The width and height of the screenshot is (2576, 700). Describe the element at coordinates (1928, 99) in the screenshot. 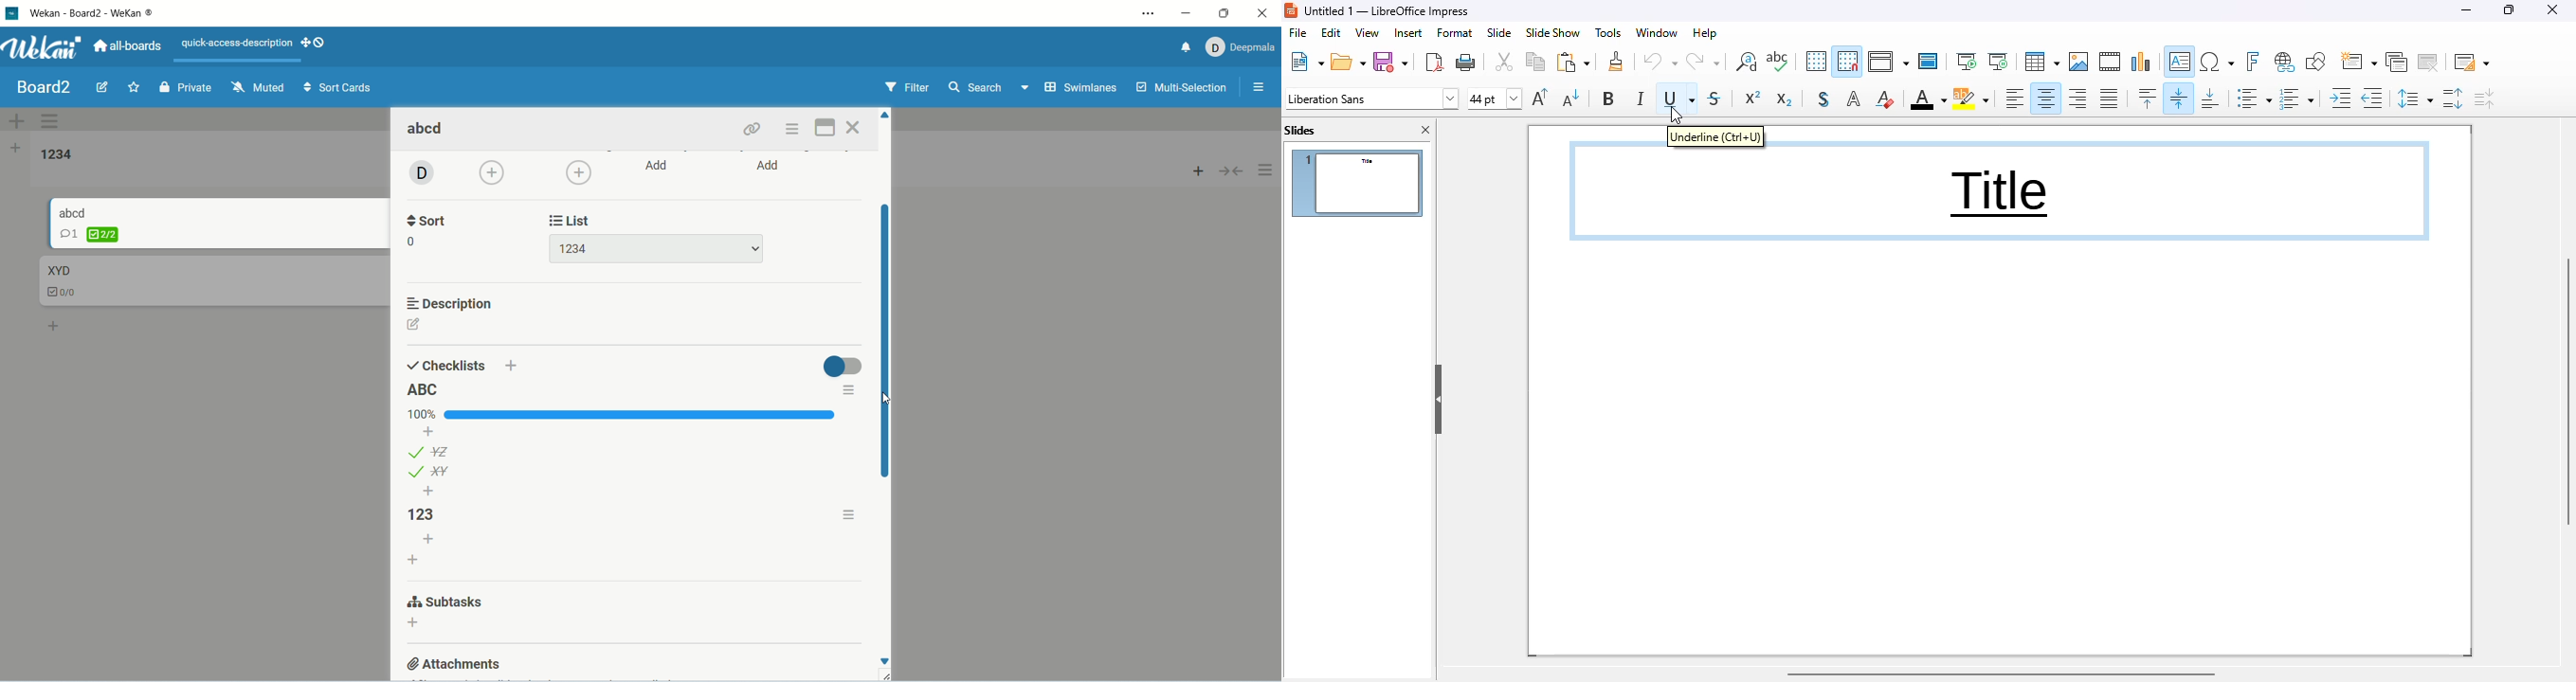

I see `font color` at that location.